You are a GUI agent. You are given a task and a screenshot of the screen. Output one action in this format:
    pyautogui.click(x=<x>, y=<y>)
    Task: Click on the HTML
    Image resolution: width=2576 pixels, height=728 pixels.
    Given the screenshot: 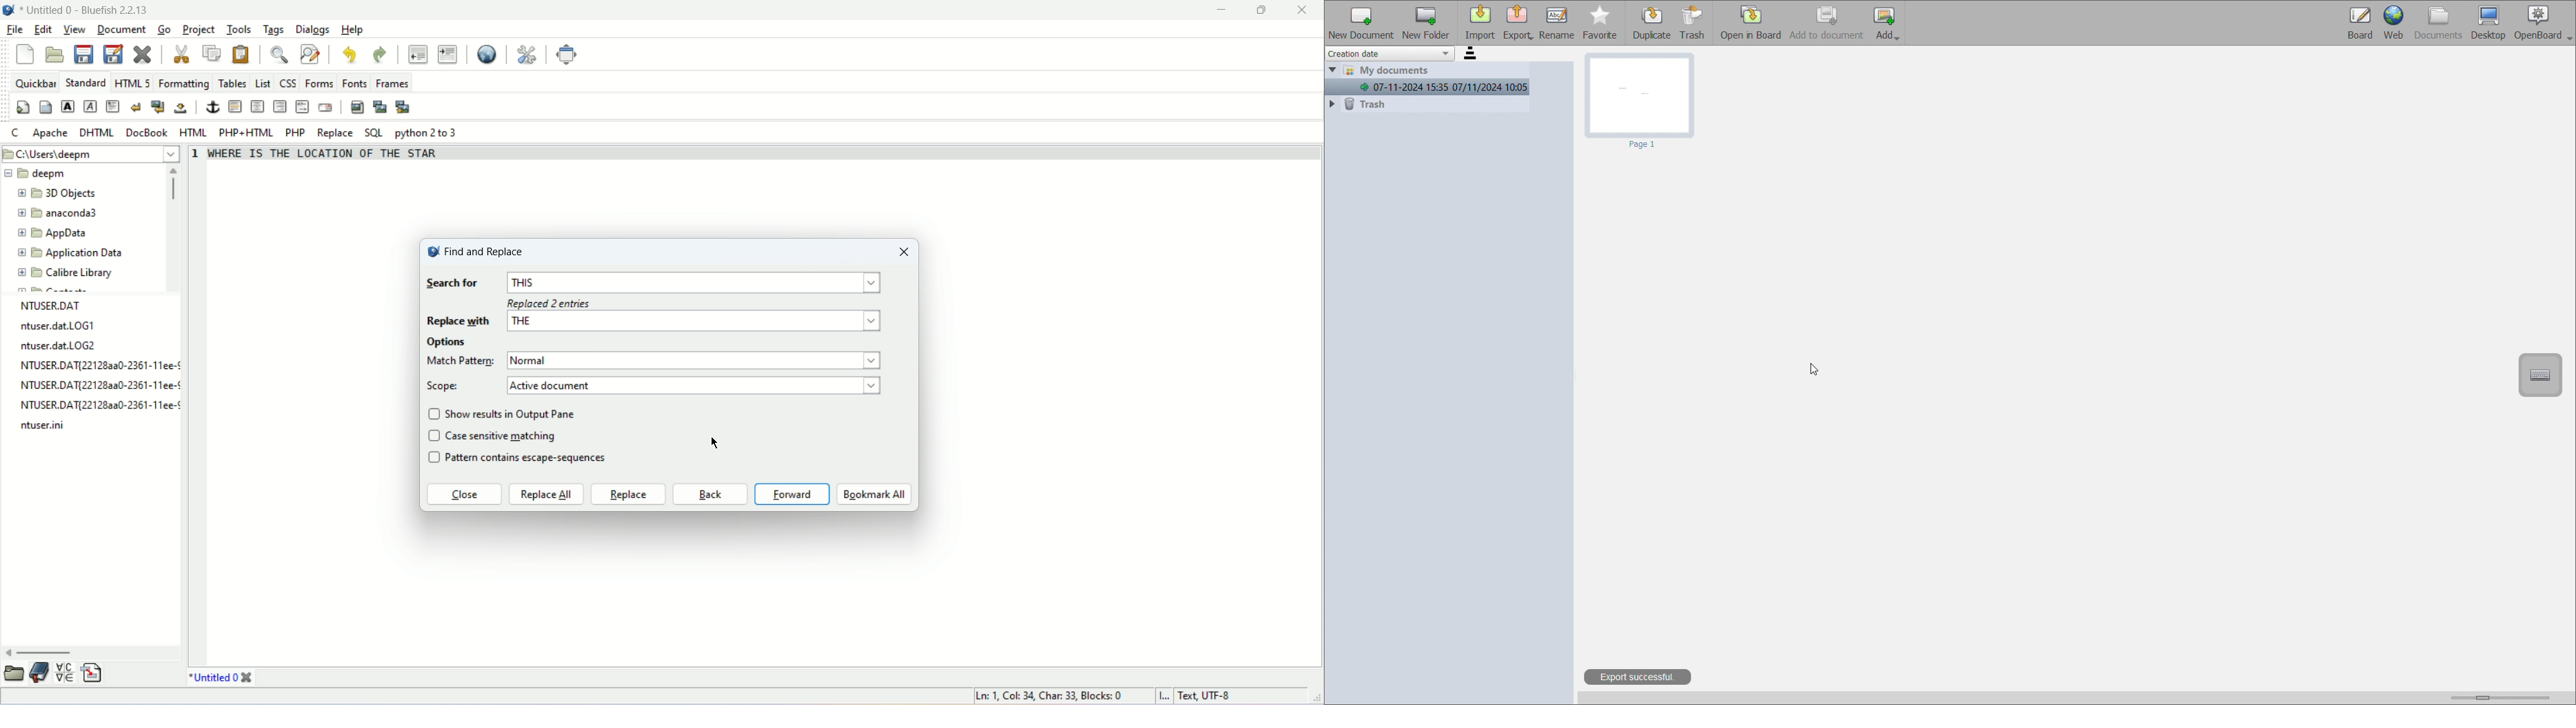 What is the action you would take?
    pyautogui.click(x=195, y=132)
    